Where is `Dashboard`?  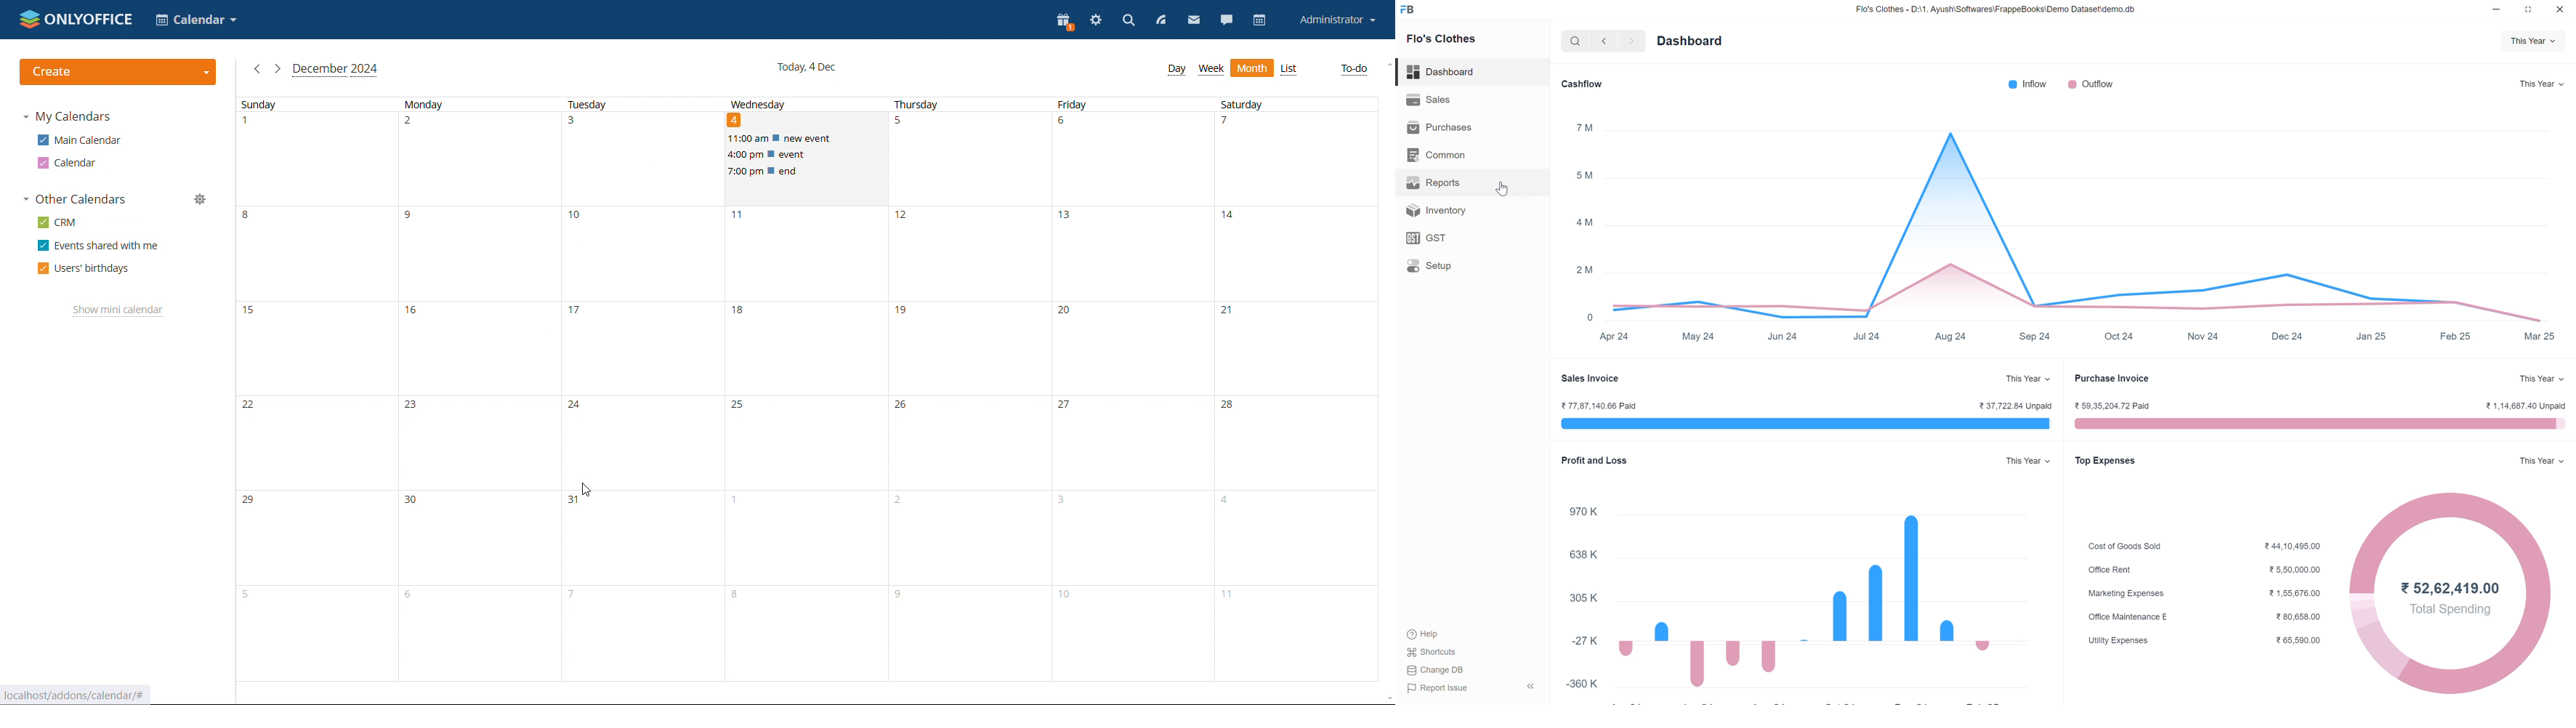
Dashboard is located at coordinates (1697, 41).